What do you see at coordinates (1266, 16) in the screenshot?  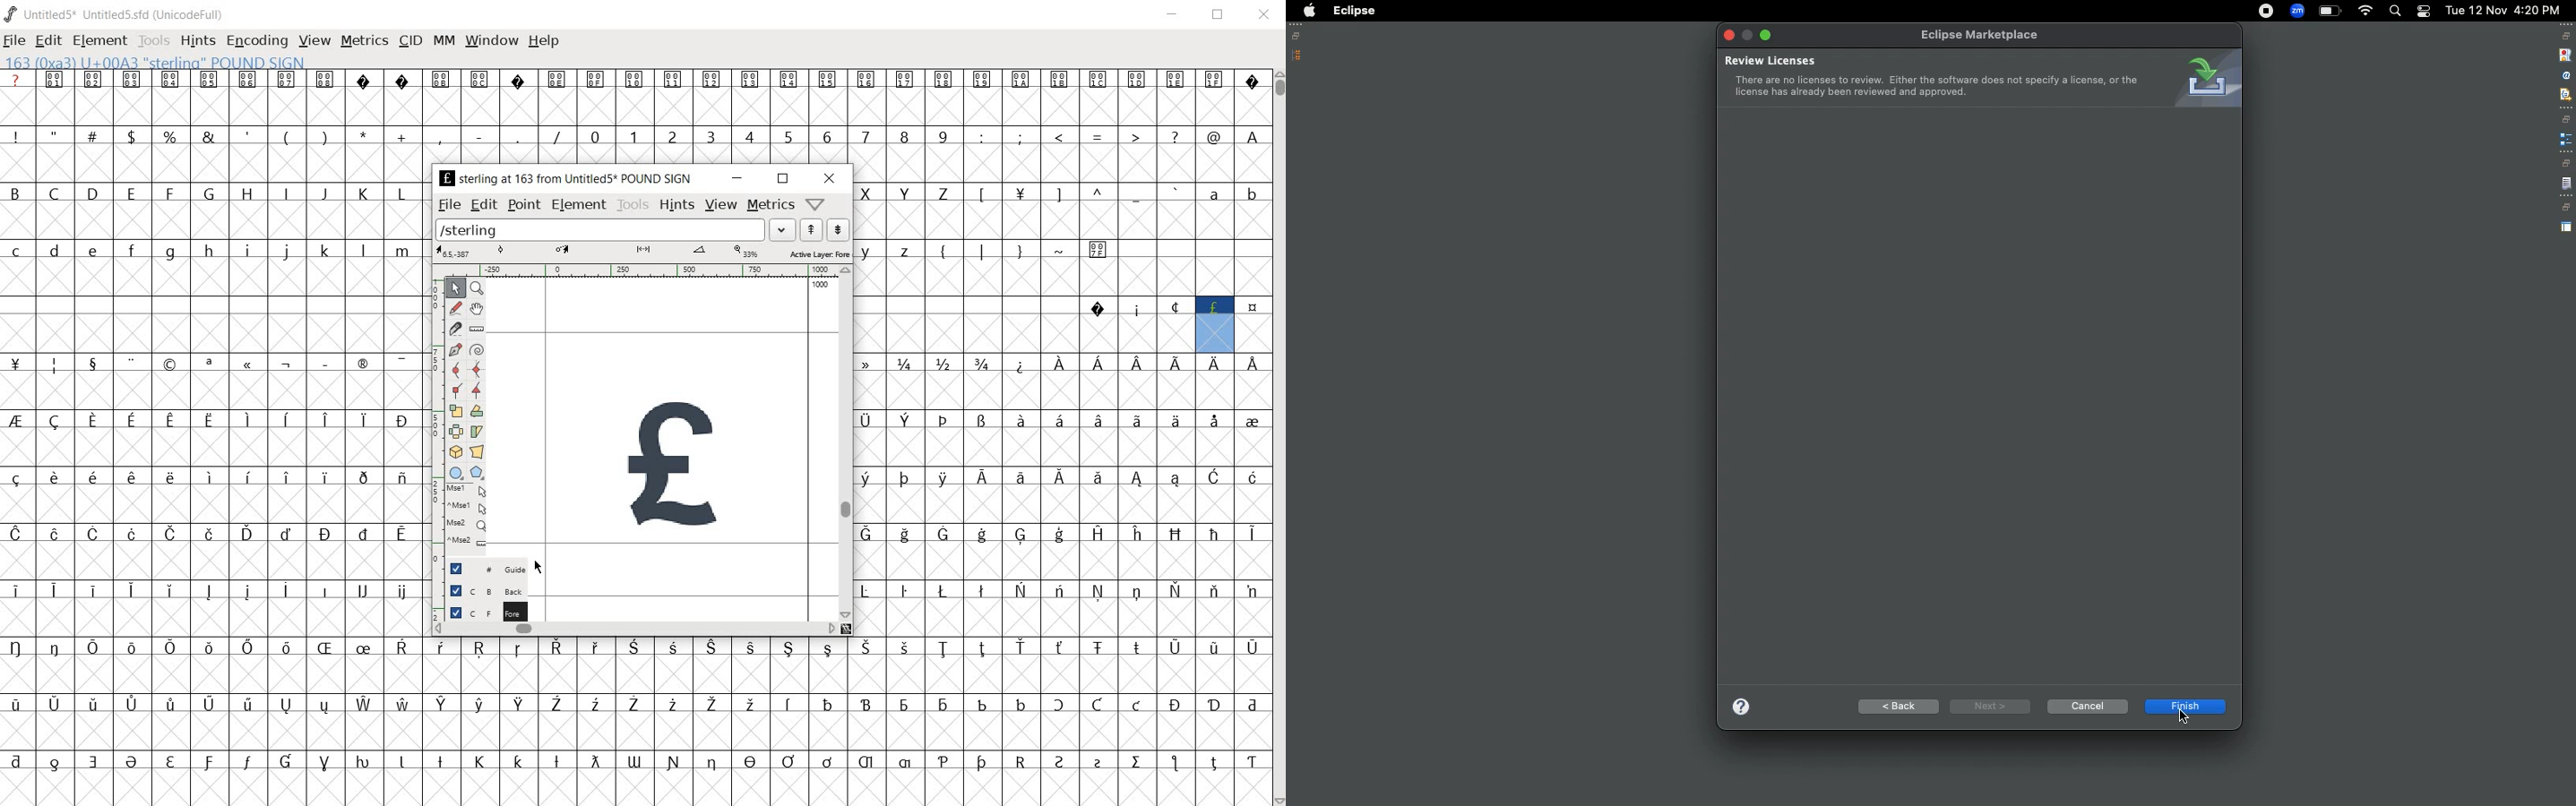 I see `close` at bounding box center [1266, 16].